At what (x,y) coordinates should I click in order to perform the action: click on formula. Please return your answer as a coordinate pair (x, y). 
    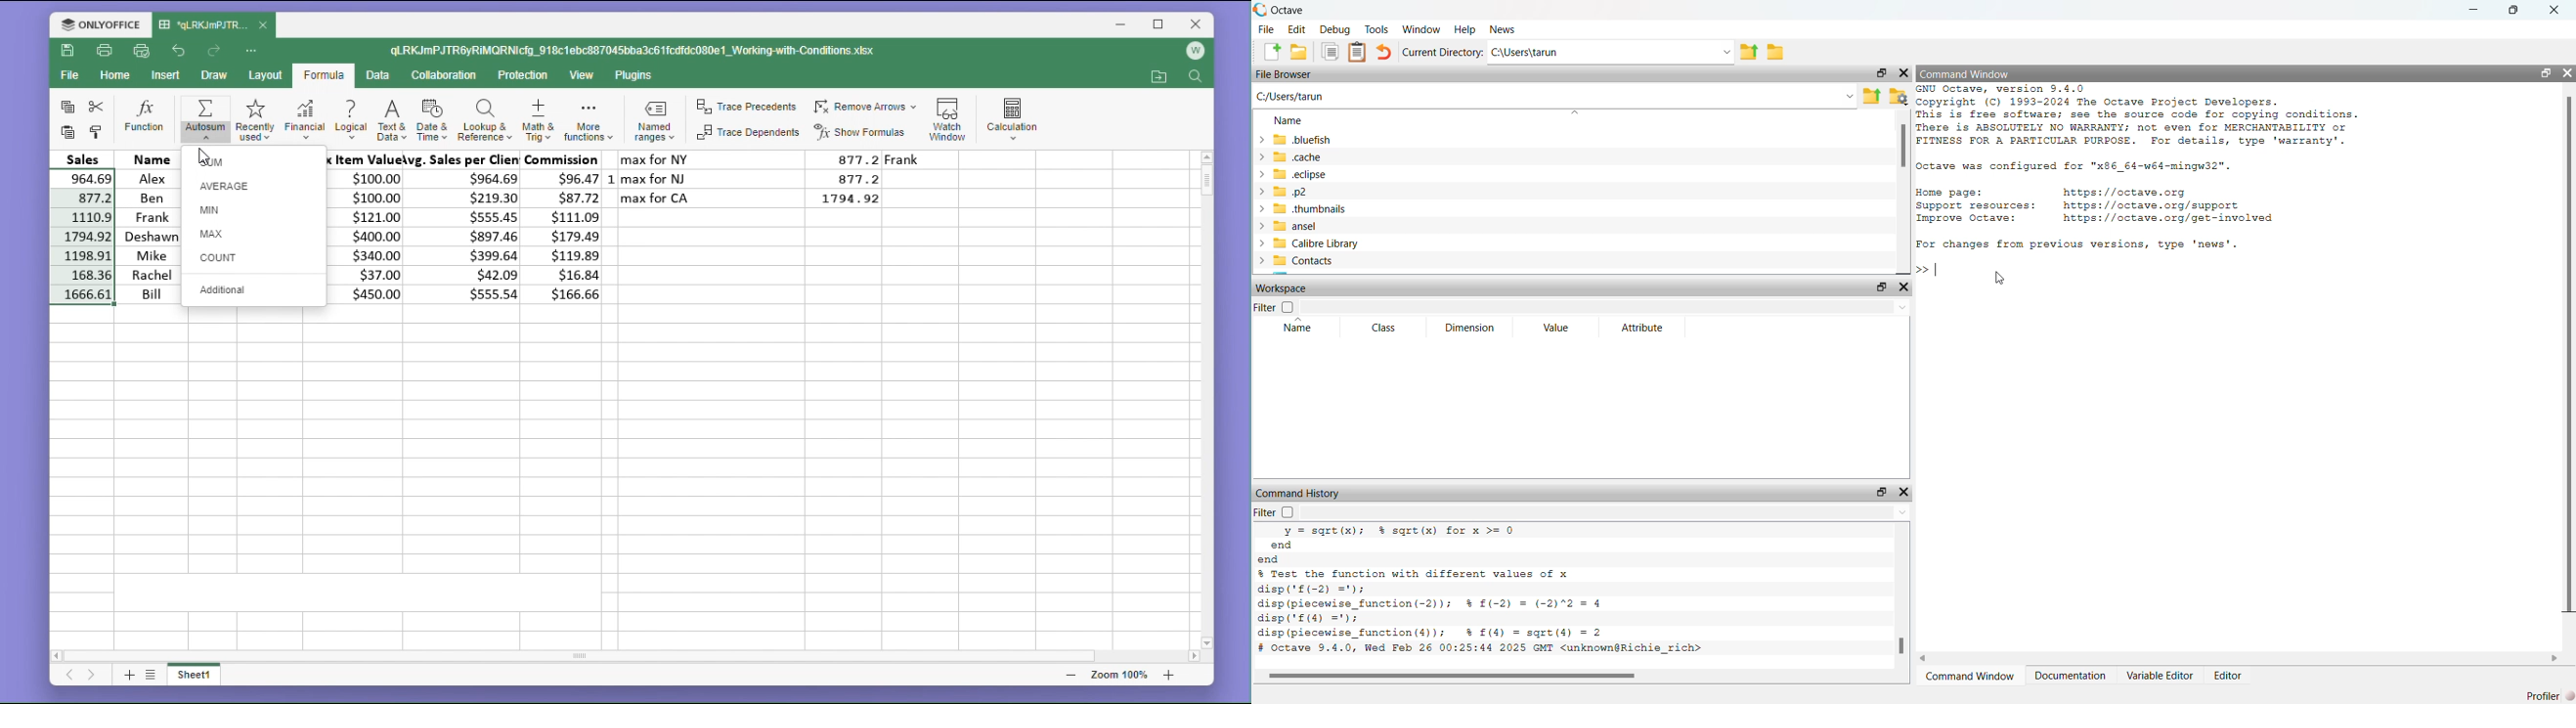
    Looking at the image, I should click on (323, 76).